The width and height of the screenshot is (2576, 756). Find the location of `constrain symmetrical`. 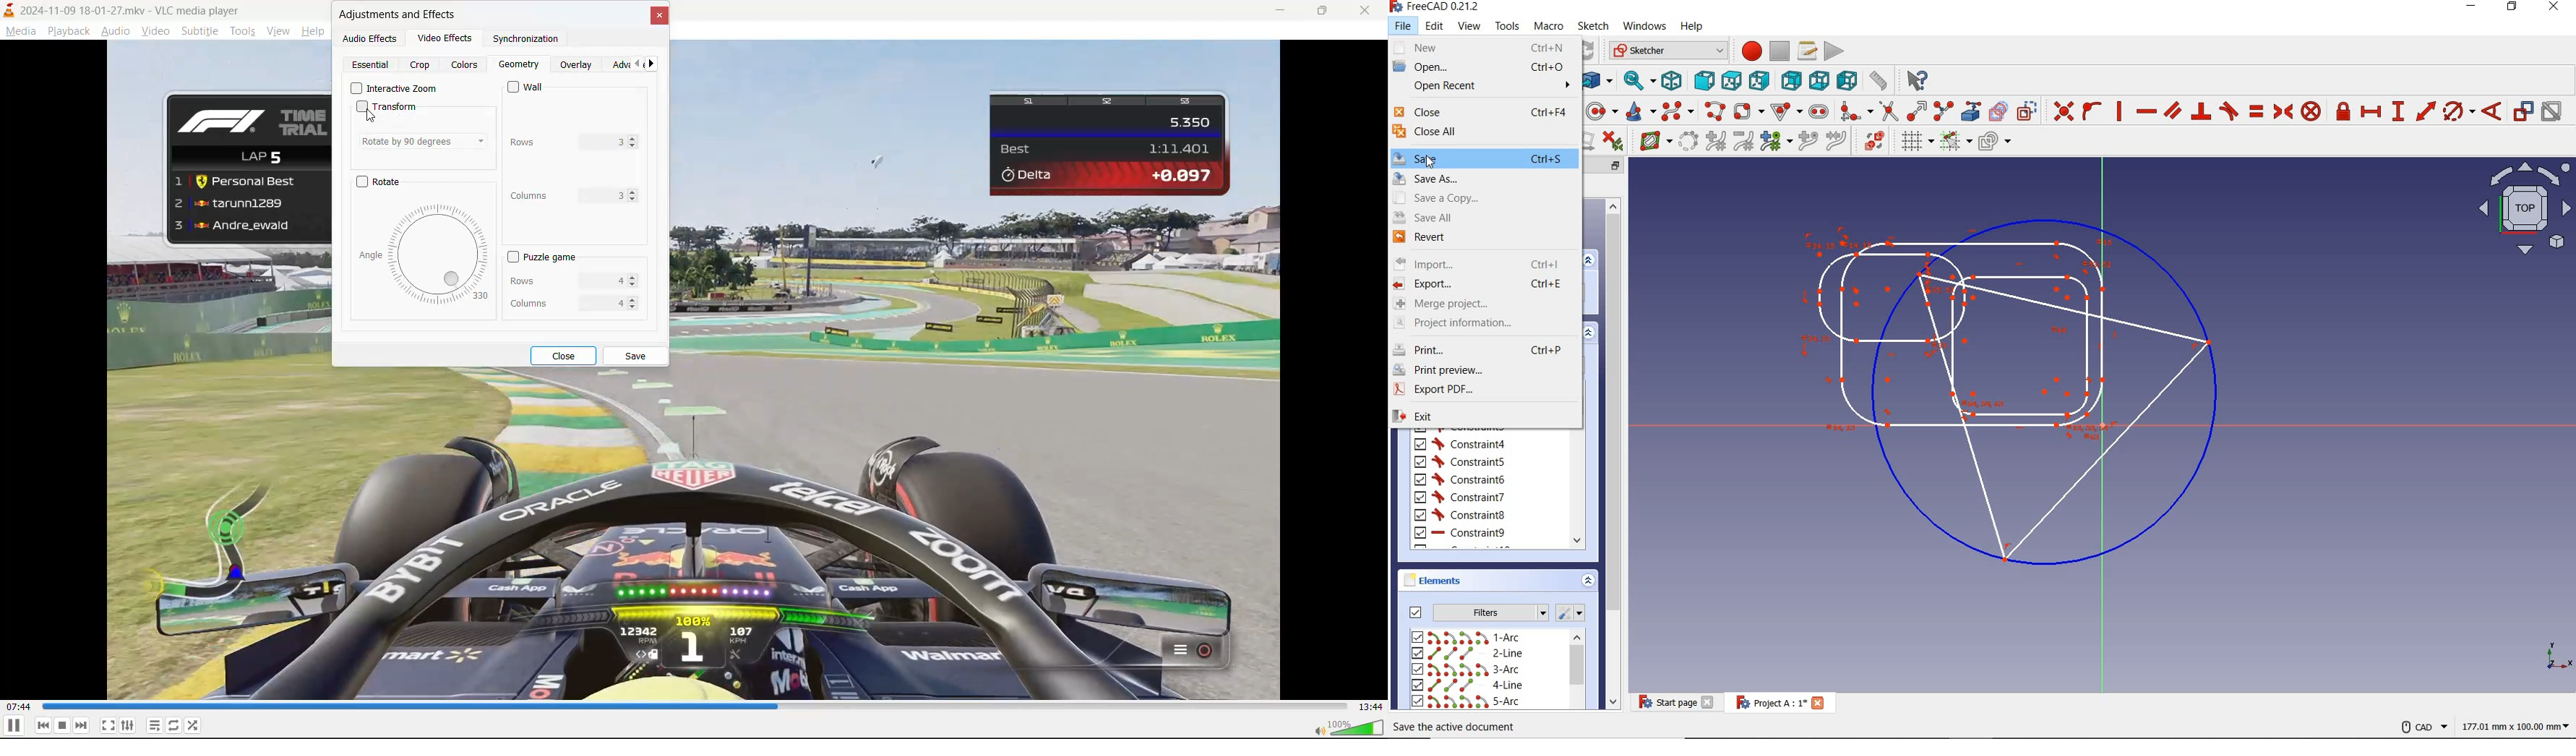

constrain symmetrical is located at coordinates (2283, 111).